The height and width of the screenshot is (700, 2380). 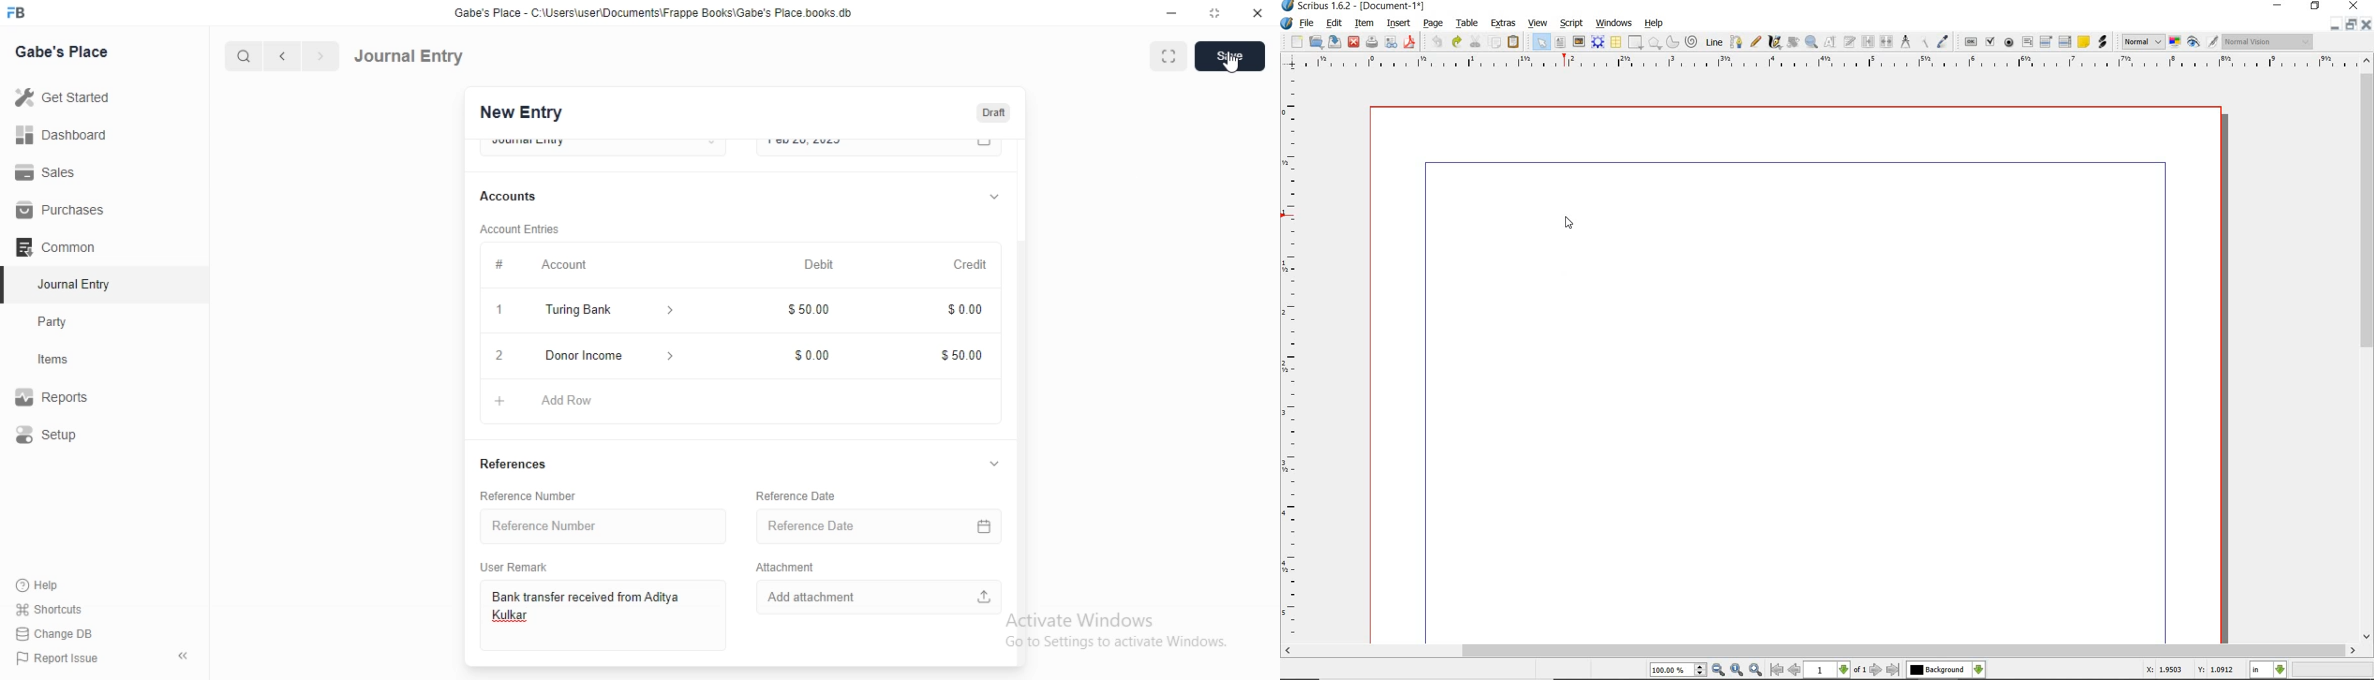 What do you see at coordinates (519, 113) in the screenshot?
I see `New Entry` at bounding box center [519, 113].